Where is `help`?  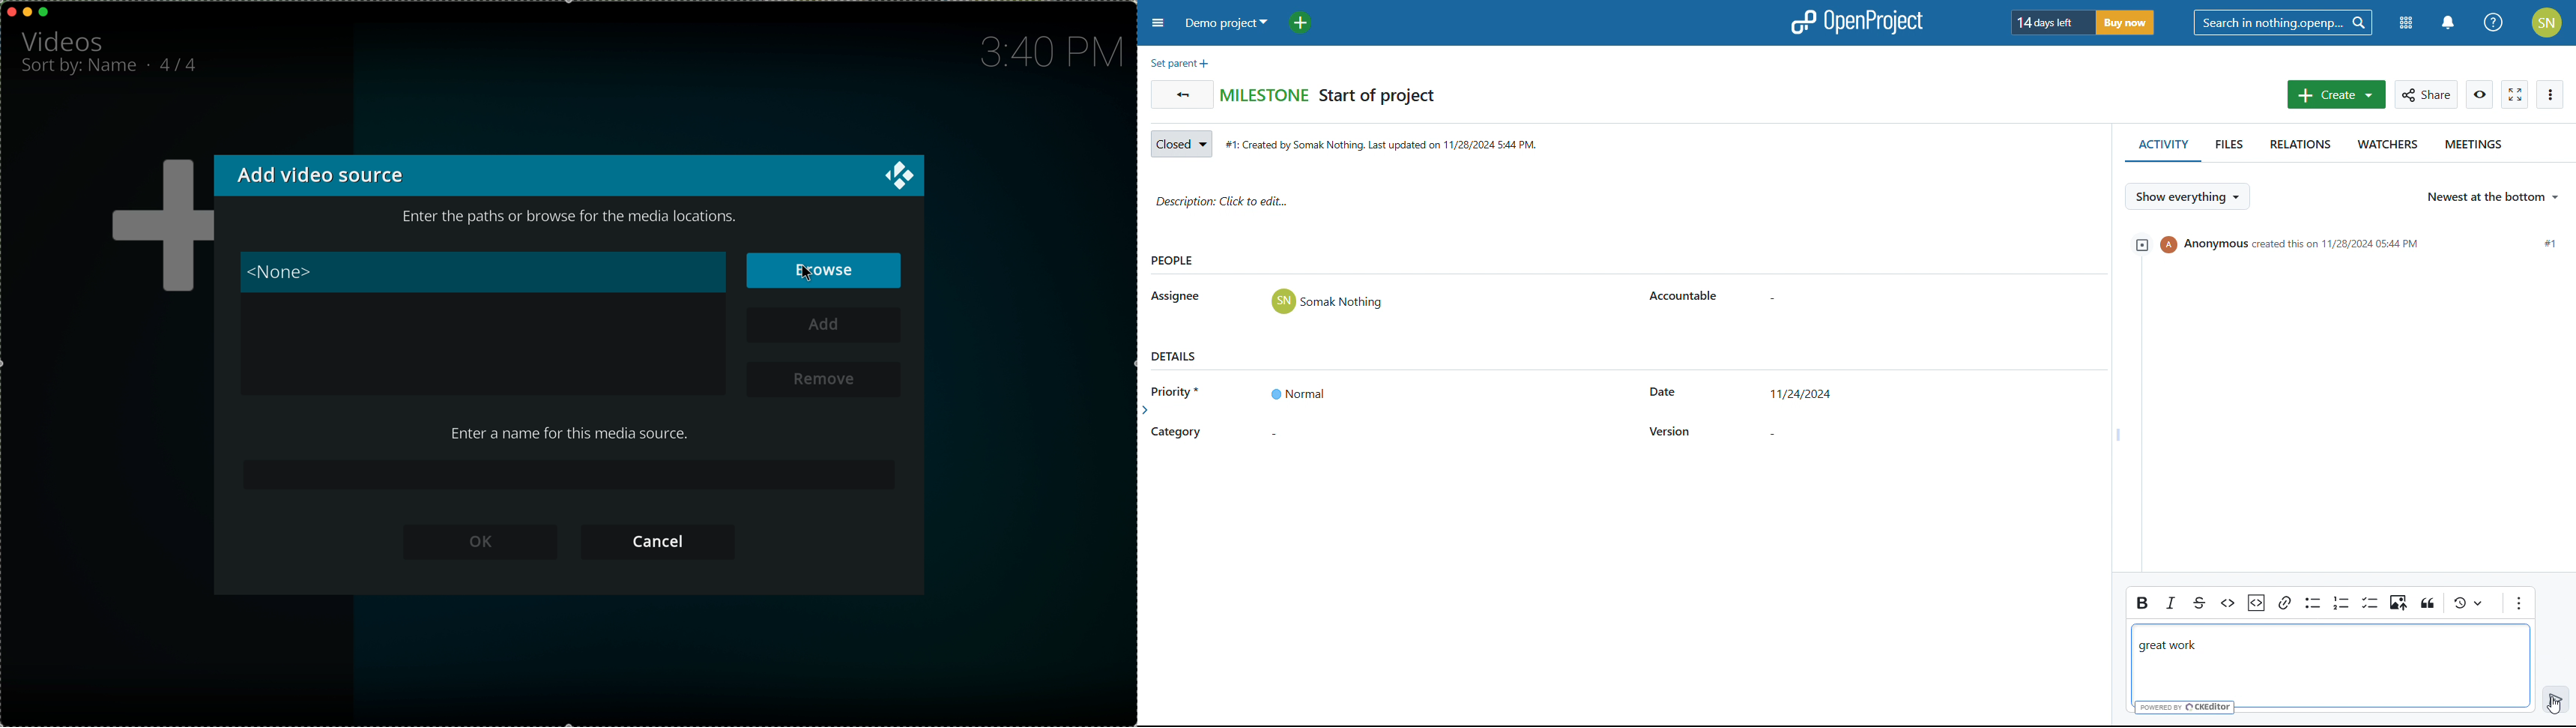
help is located at coordinates (2493, 22).